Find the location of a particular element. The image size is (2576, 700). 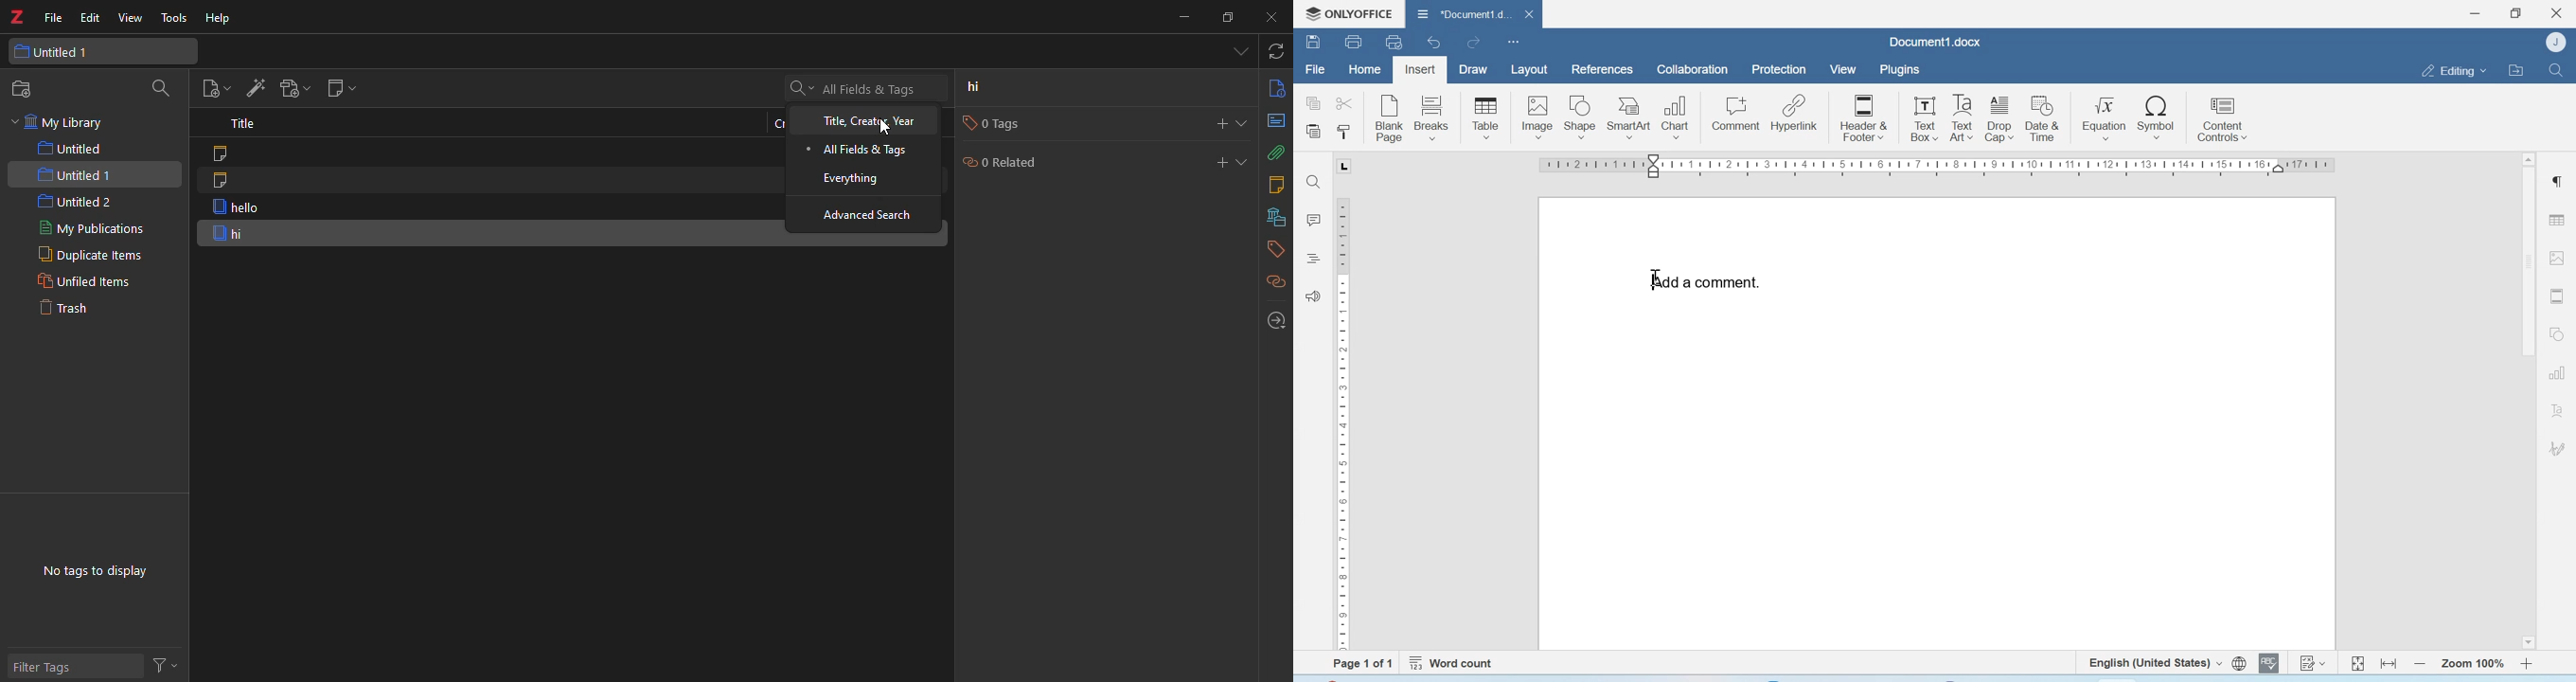

everything is located at coordinates (849, 180).